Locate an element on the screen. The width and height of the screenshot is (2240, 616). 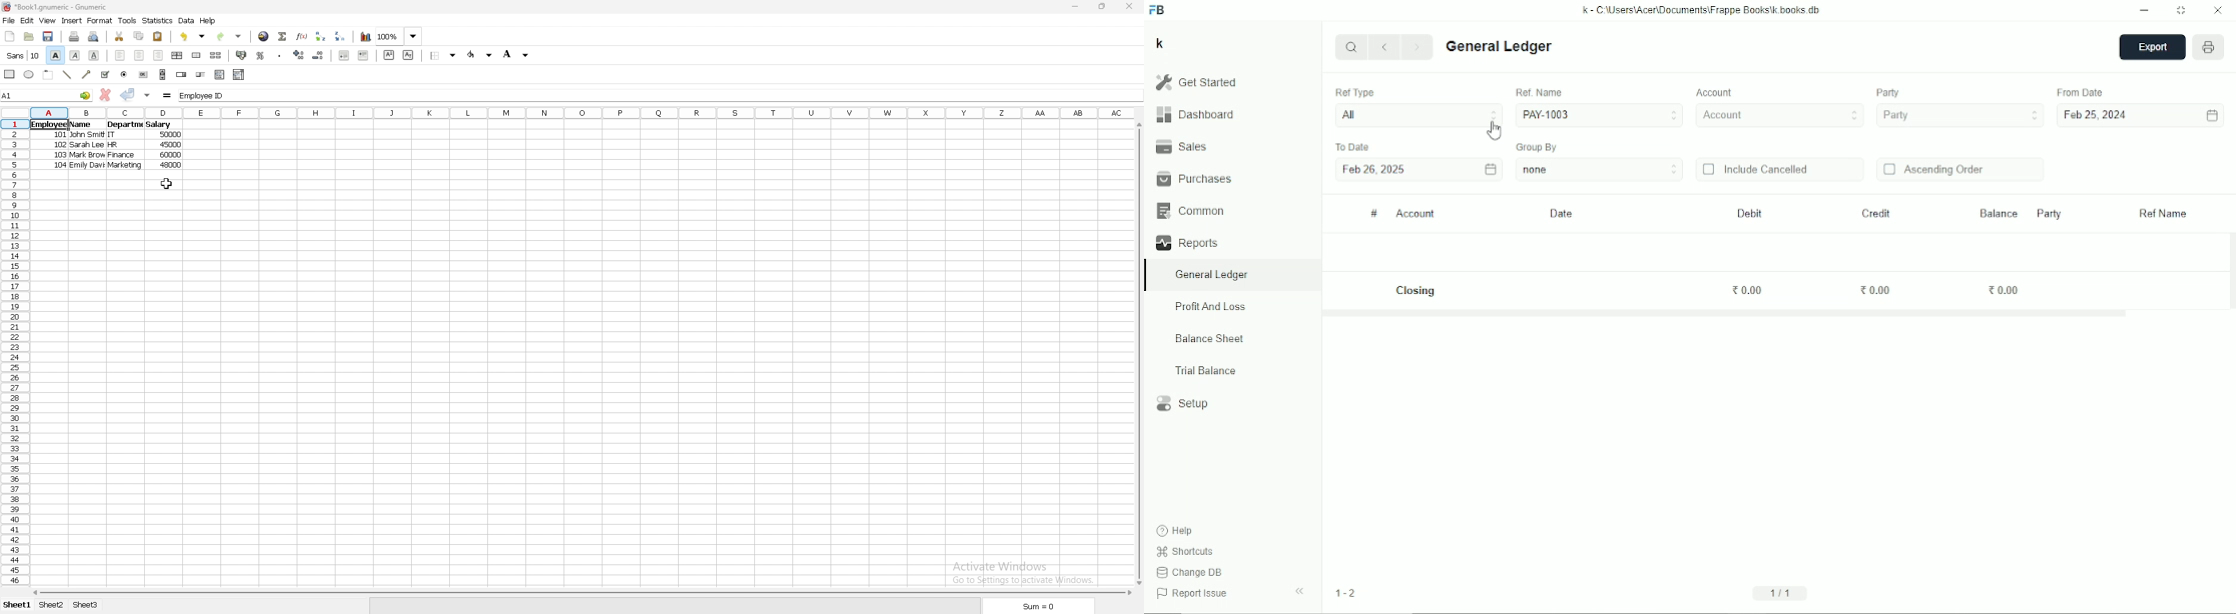
split merged is located at coordinates (216, 54).